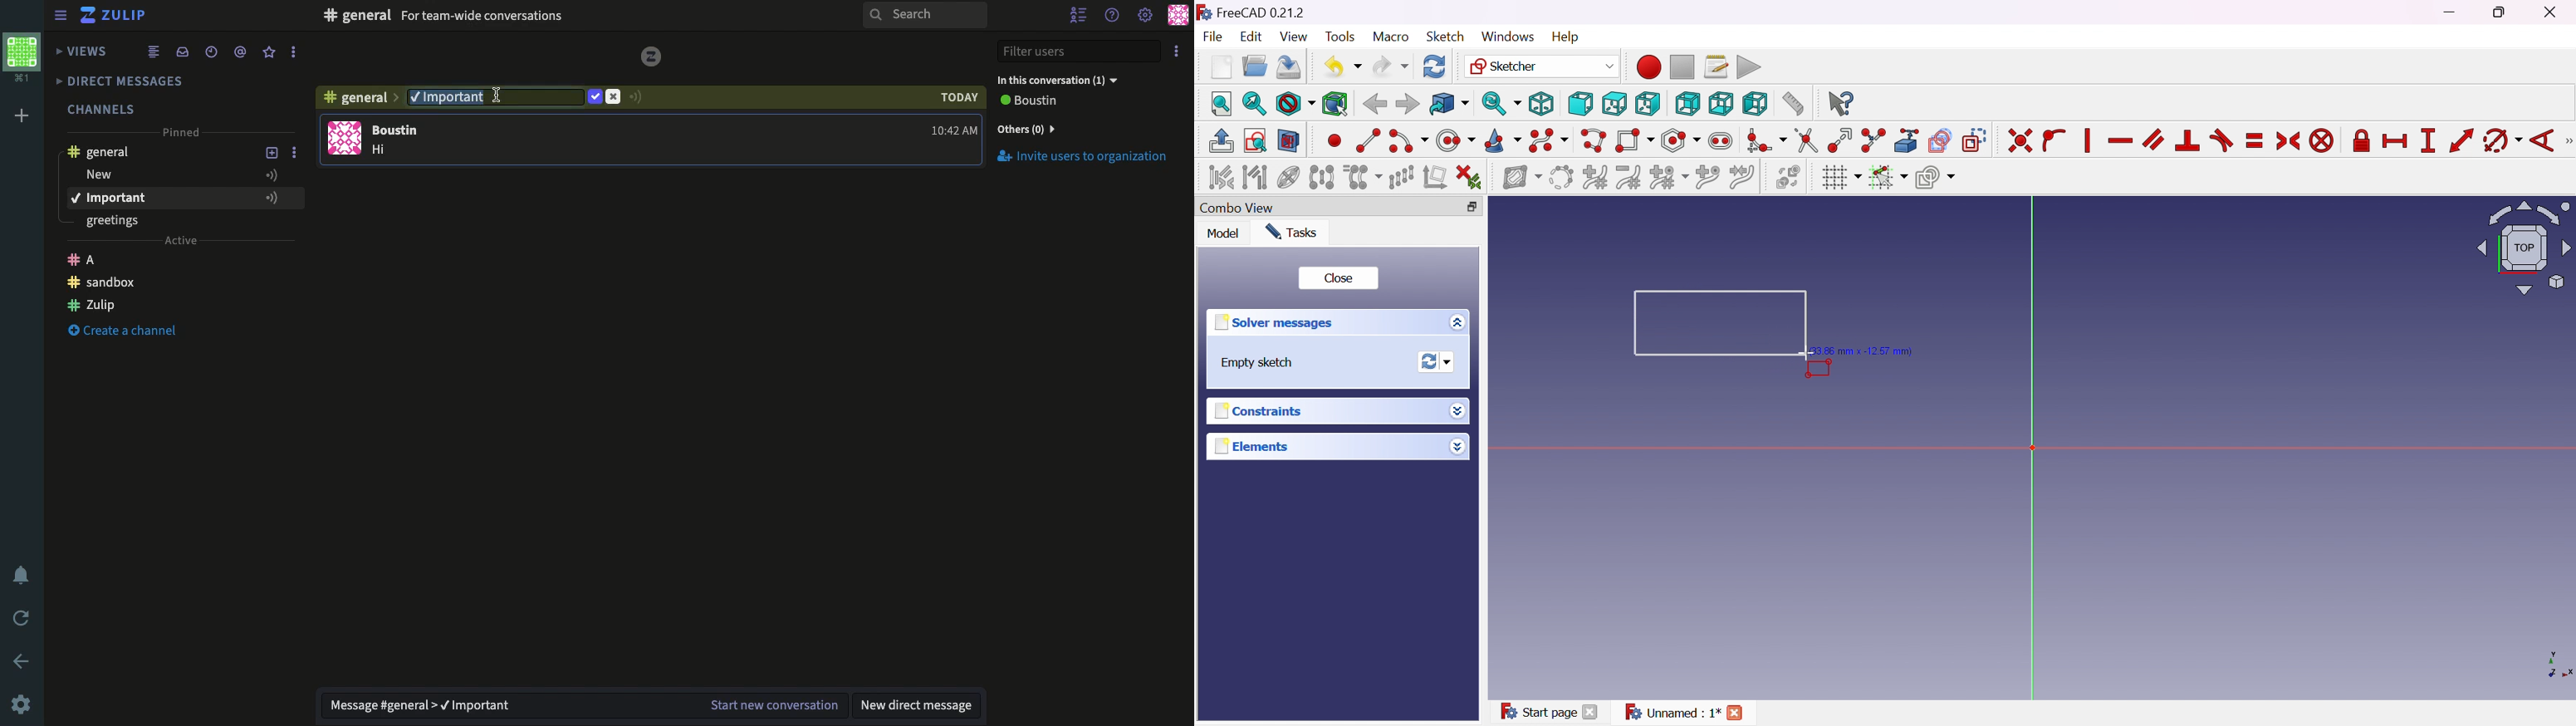 This screenshot has width=2576, height=728. Describe the element at coordinates (1340, 277) in the screenshot. I see `Close` at that location.